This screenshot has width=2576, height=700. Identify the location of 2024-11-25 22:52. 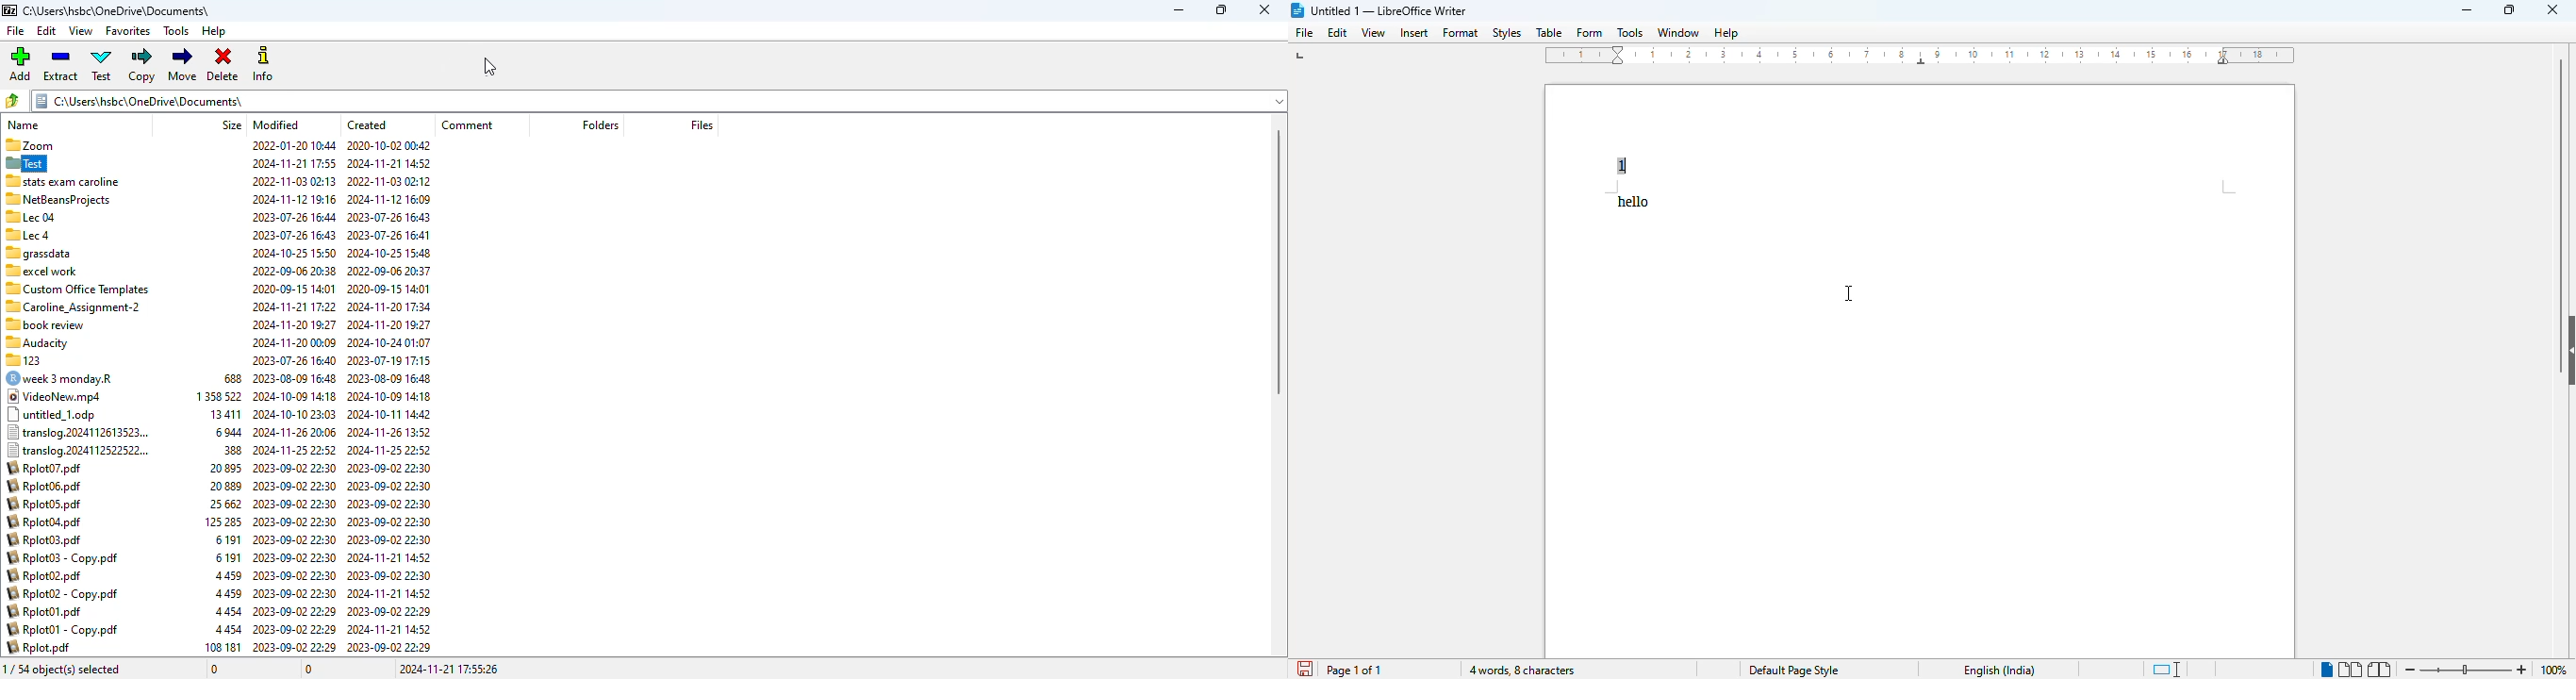
(388, 450).